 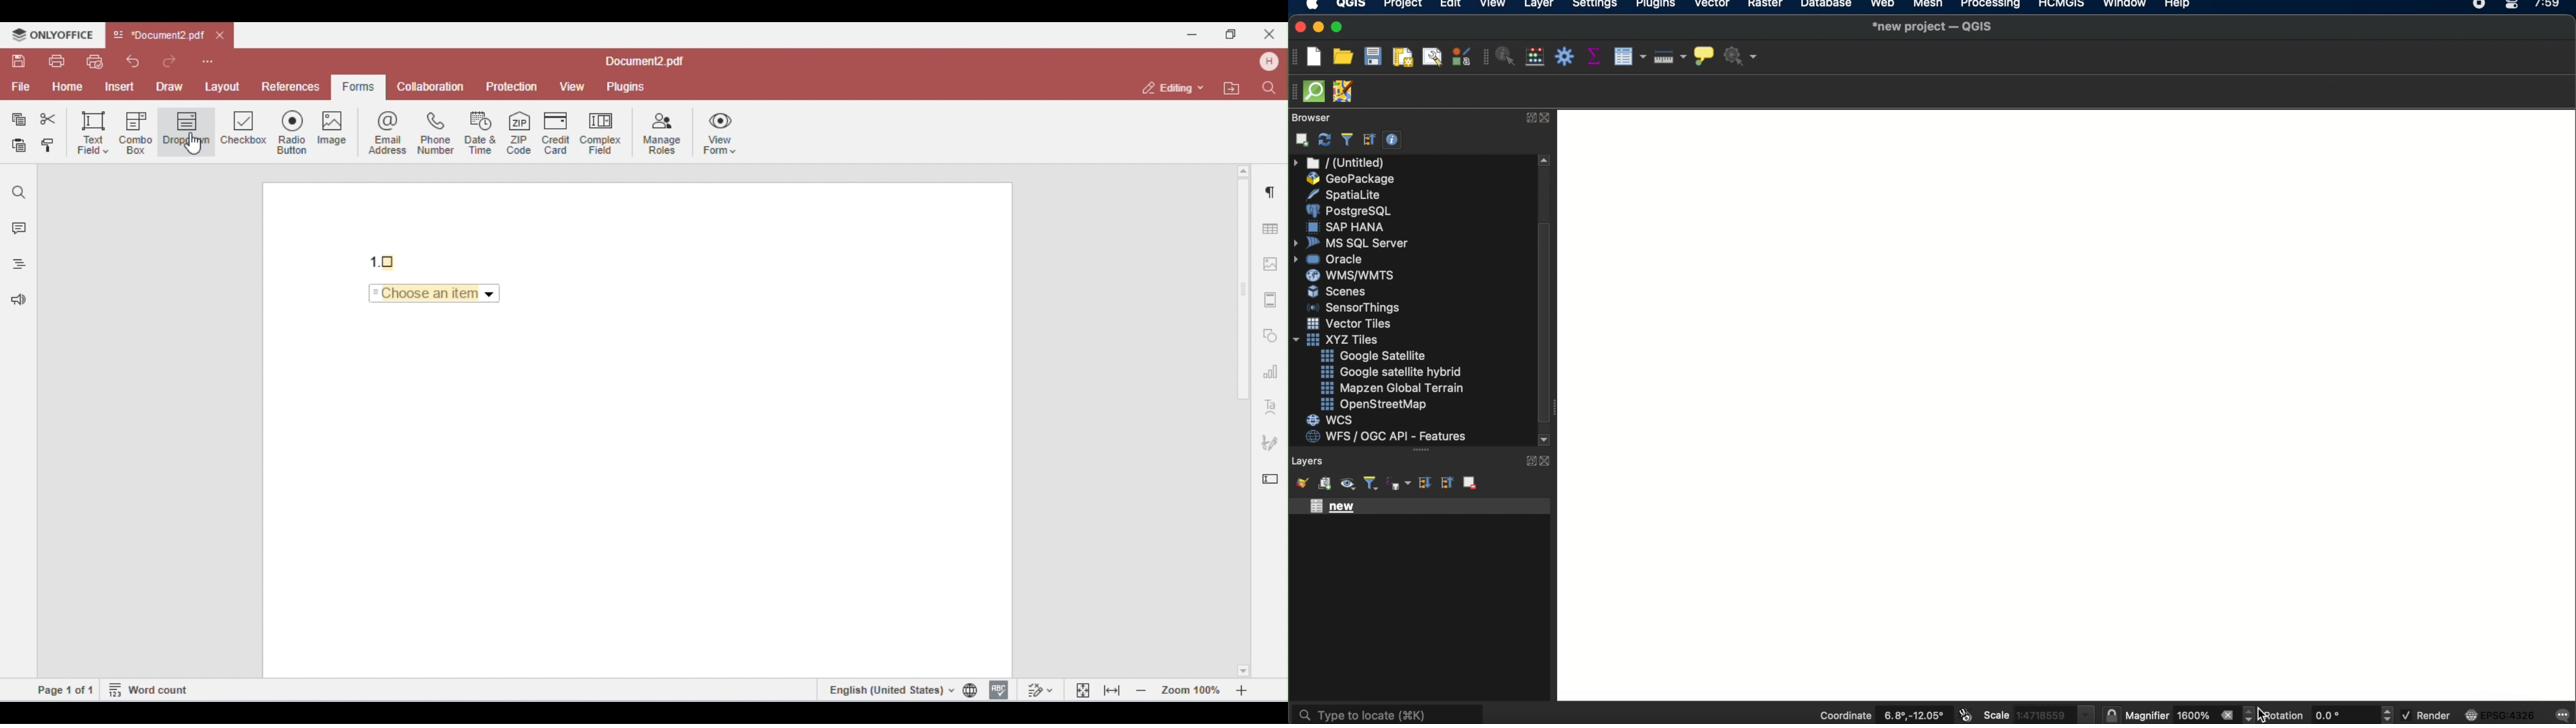 I want to click on new shape file , so click(x=1338, y=507).